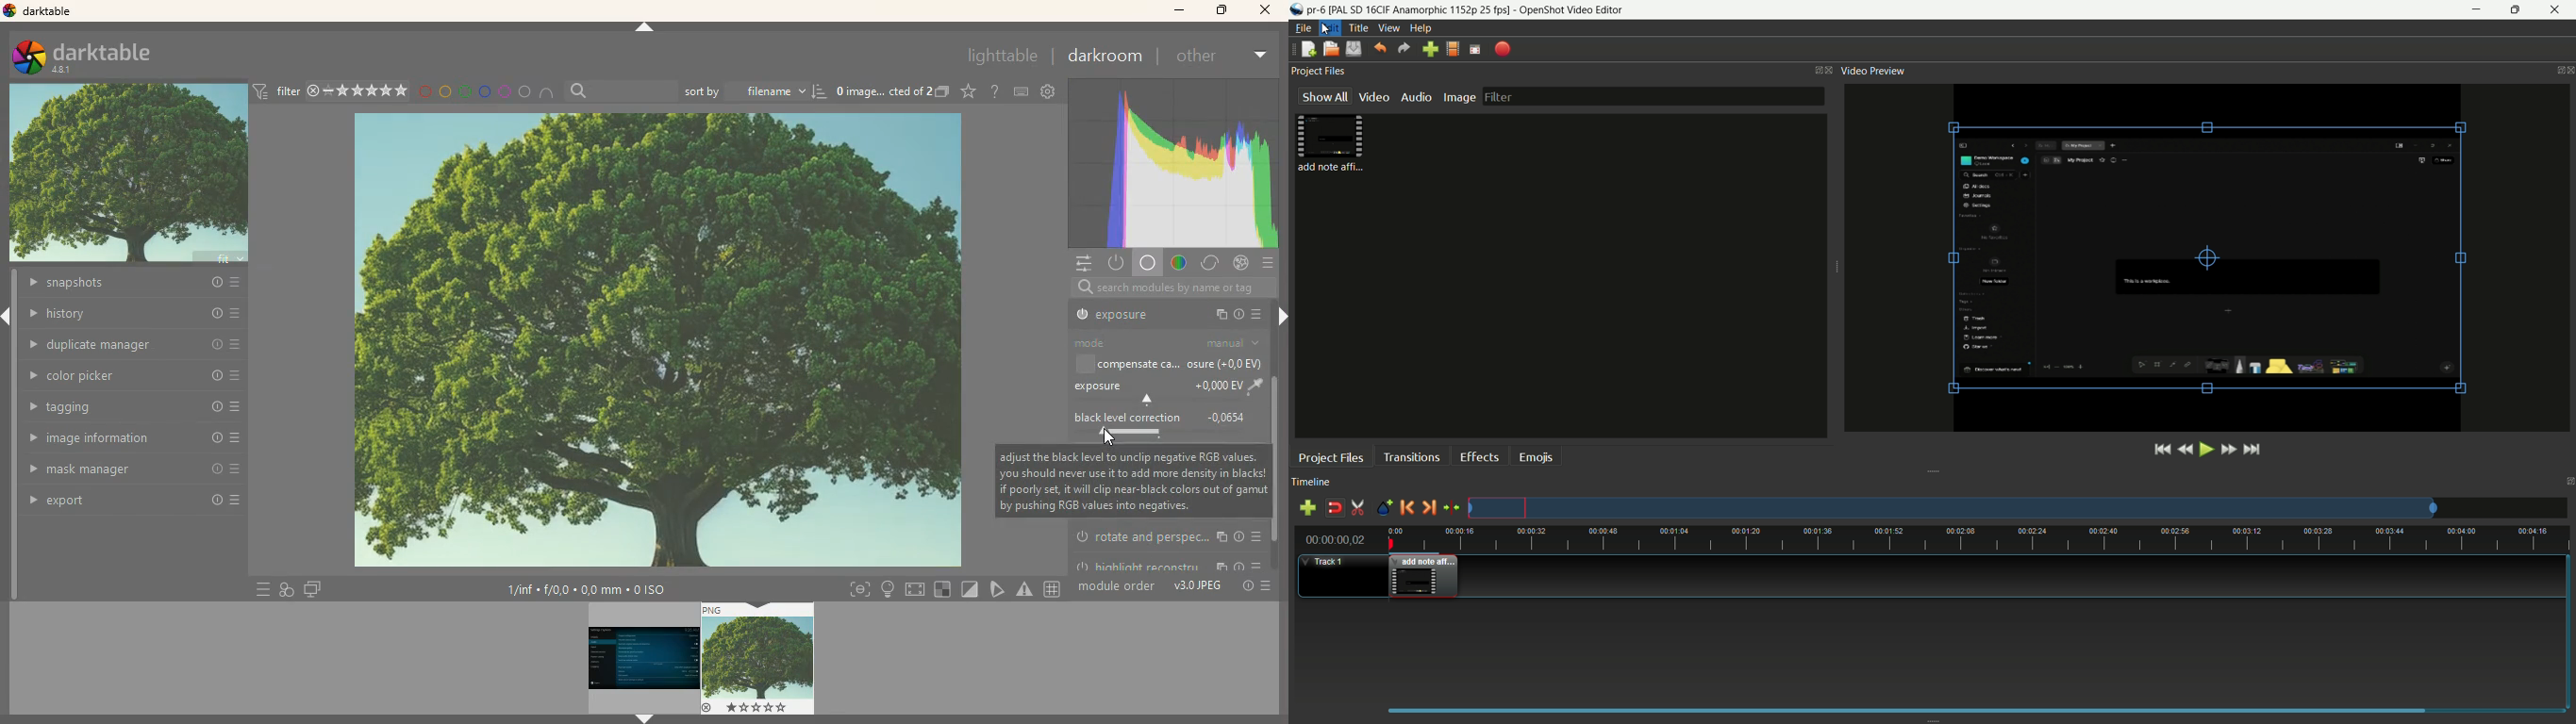 The height and width of the screenshot is (728, 2576). Describe the element at coordinates (1357, 507) in the screenshot. I see `enable razor` at that location.